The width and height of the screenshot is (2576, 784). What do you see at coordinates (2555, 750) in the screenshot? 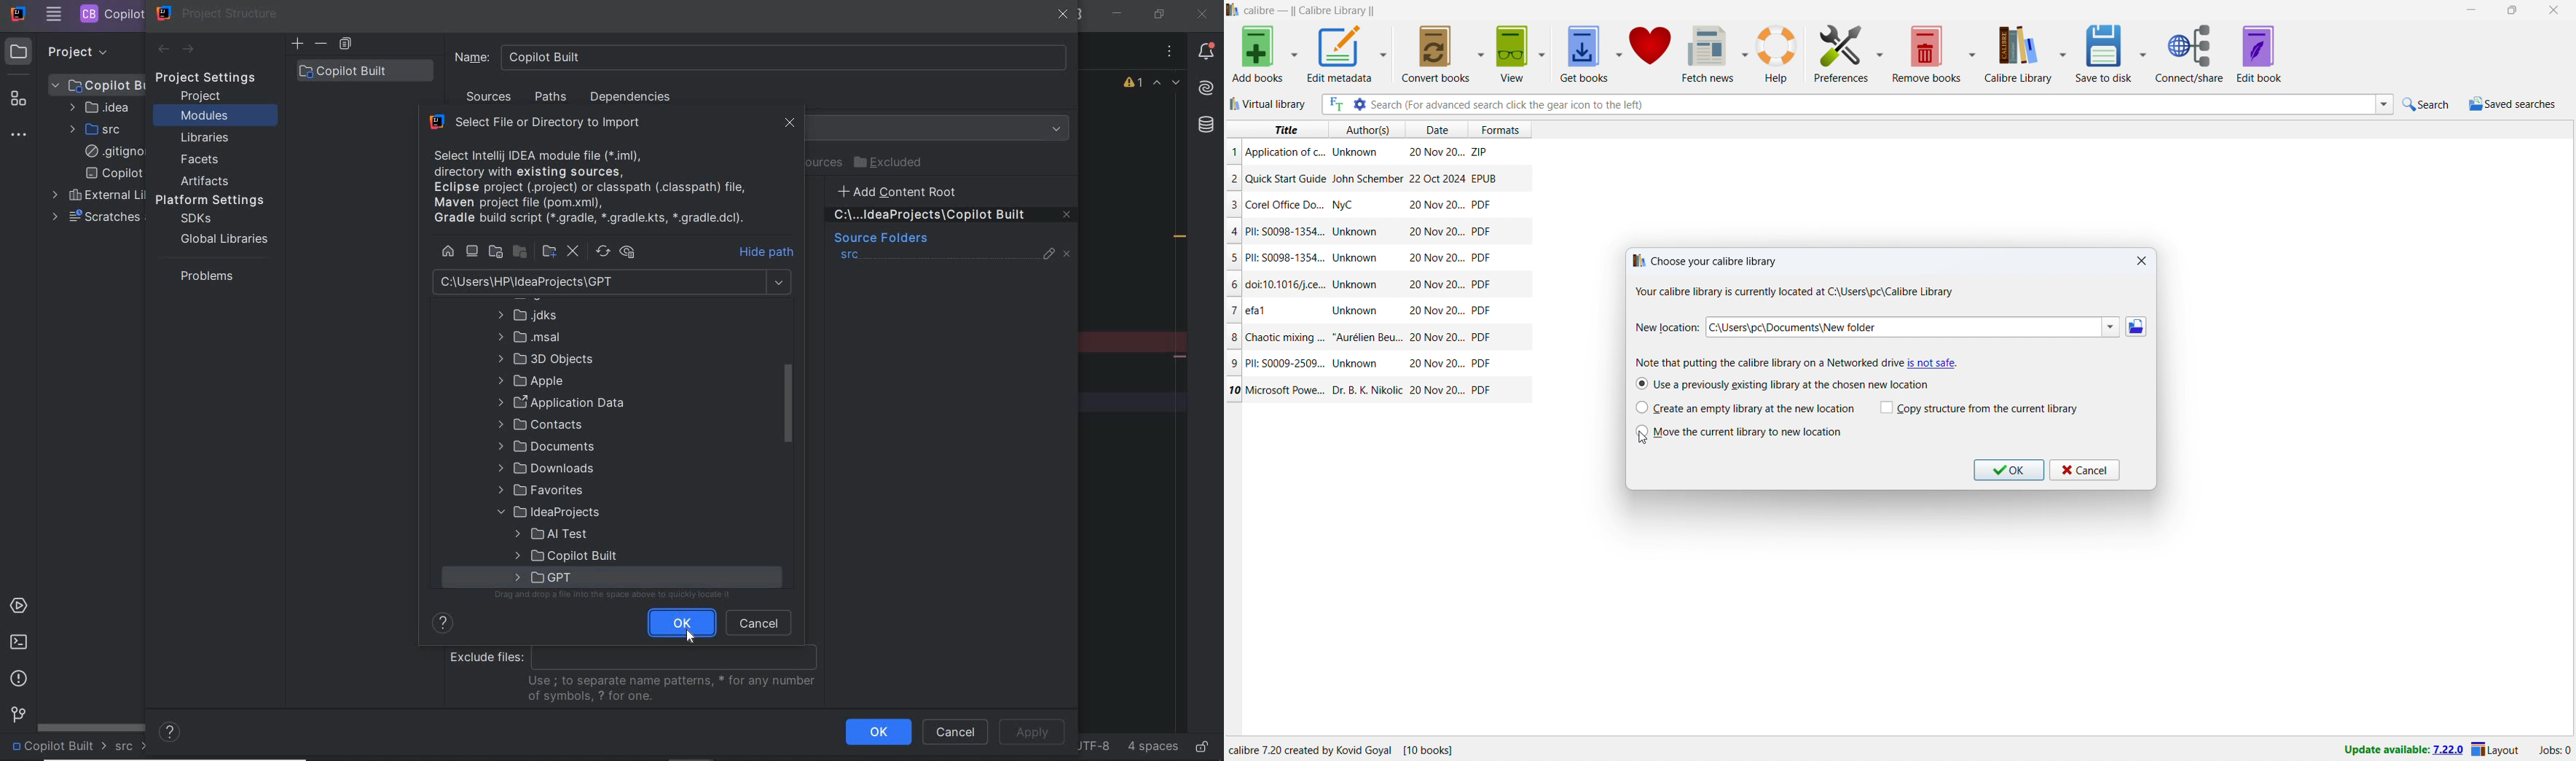
I see `active jobs` at bounding box center [2555, 750].